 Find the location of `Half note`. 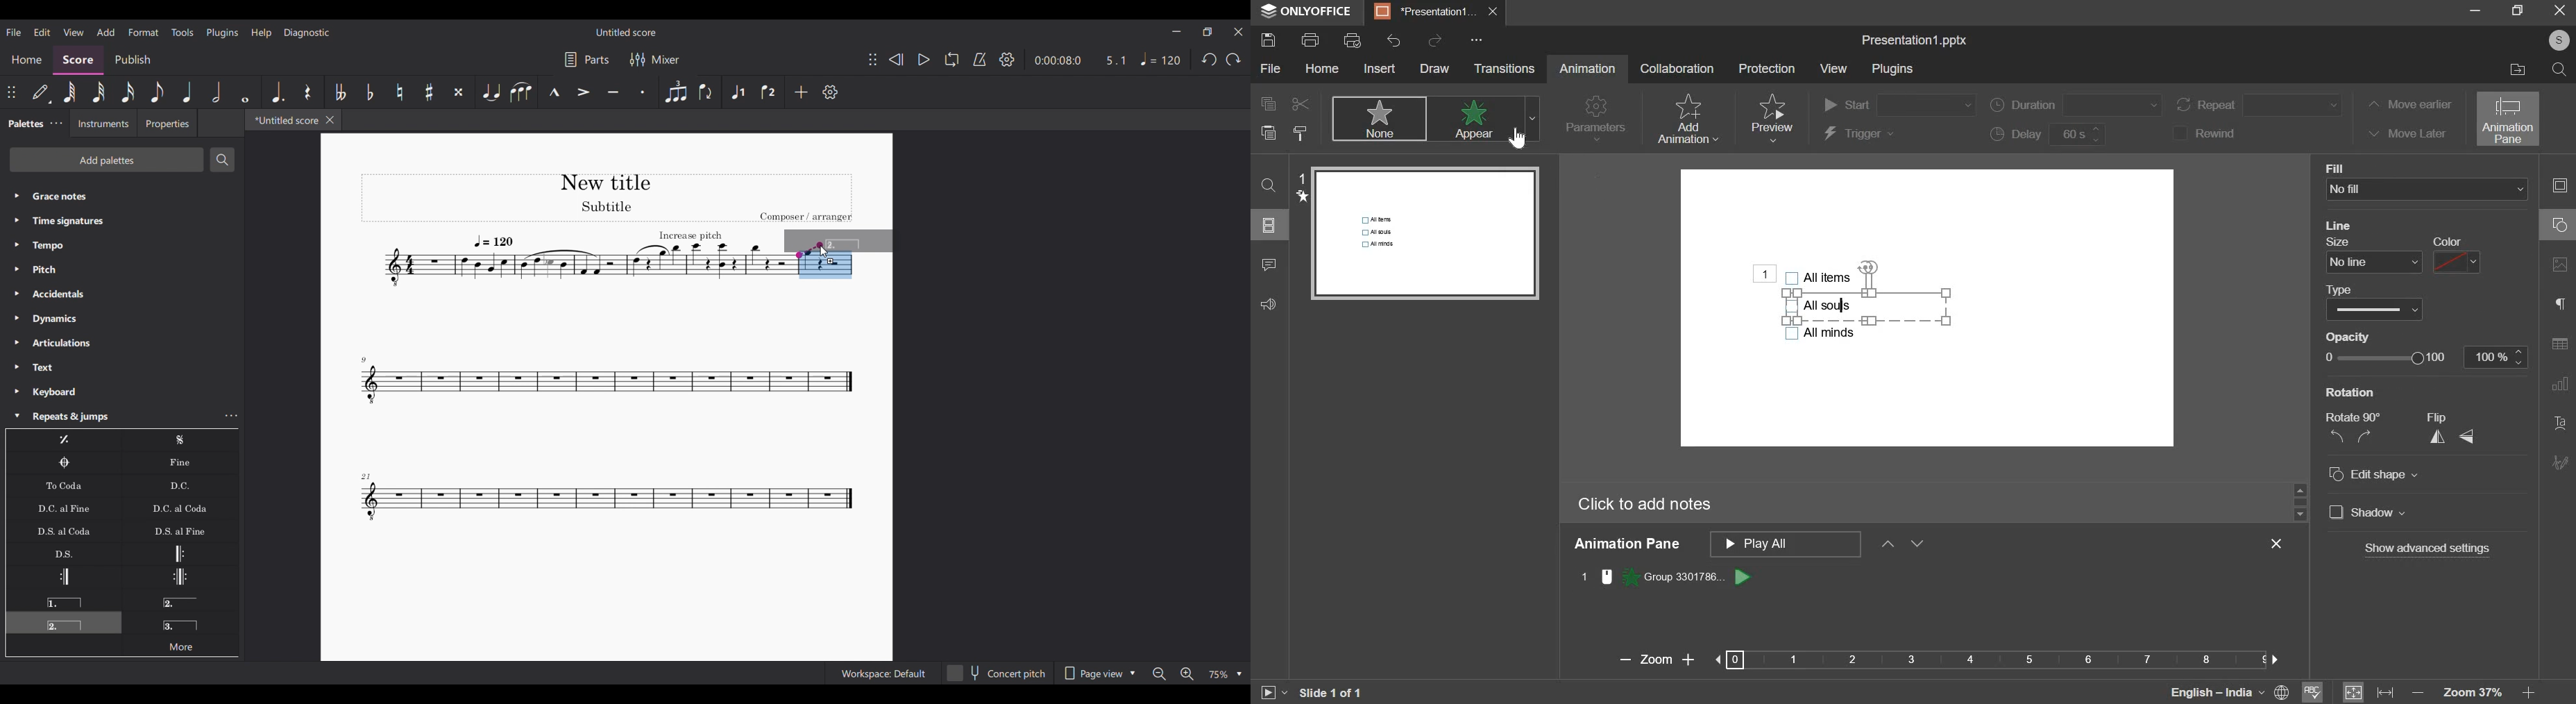

Half note is located at coordinates (217, 92).